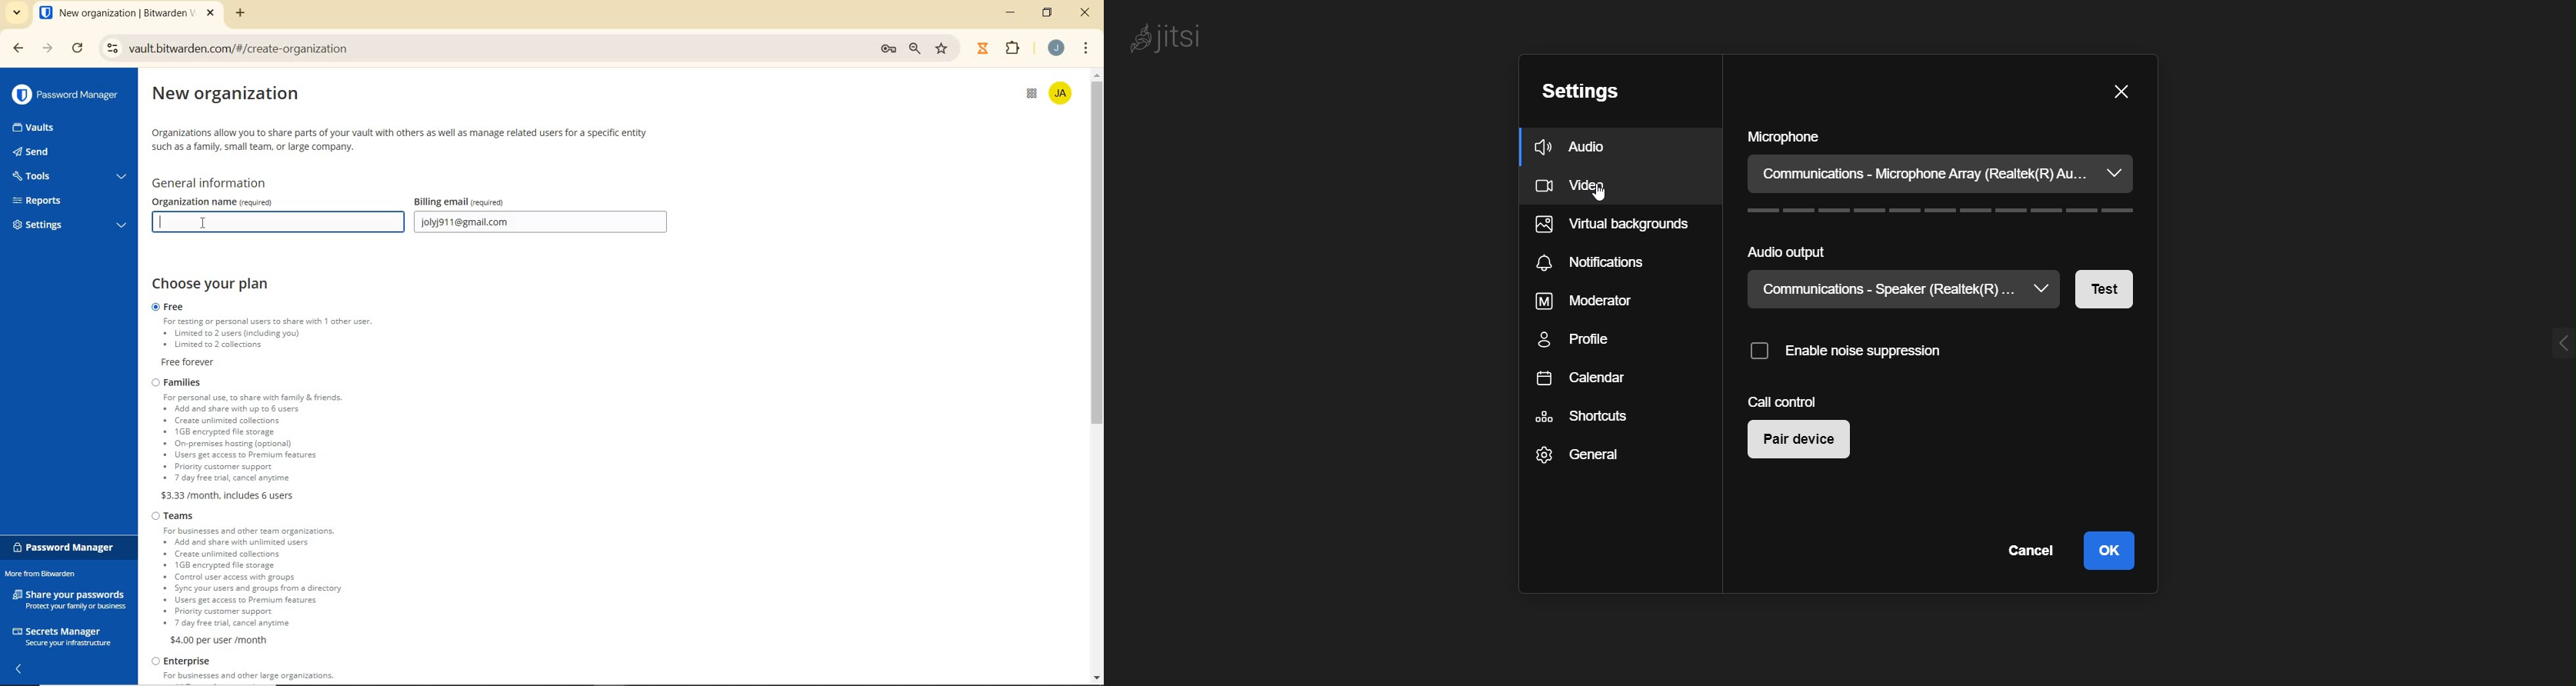 The height and width of the screenshot is (700, 2576). I want to click on extensions, so click(1011, 49).